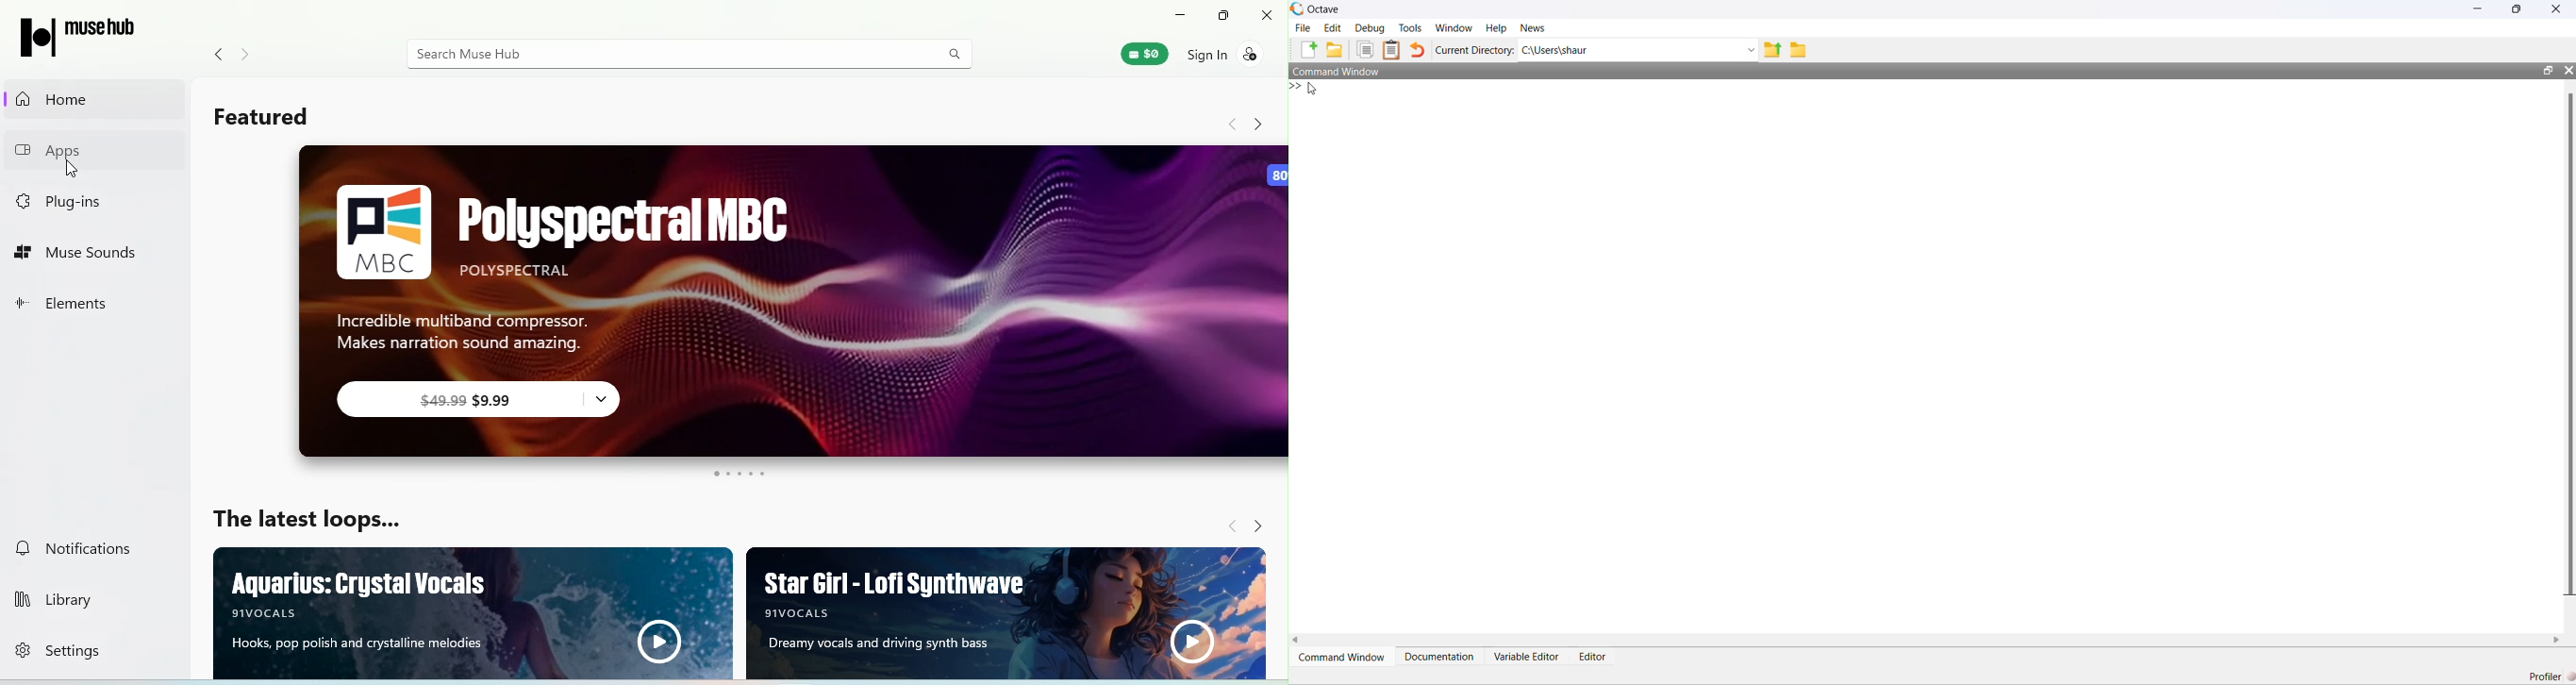  Describe the element at coordinates (476, 613) in the screenshot. I see `Aquarius: Crystal Vocals :9vocALs Hooks, pop polish and crystalline melodies` at that location.